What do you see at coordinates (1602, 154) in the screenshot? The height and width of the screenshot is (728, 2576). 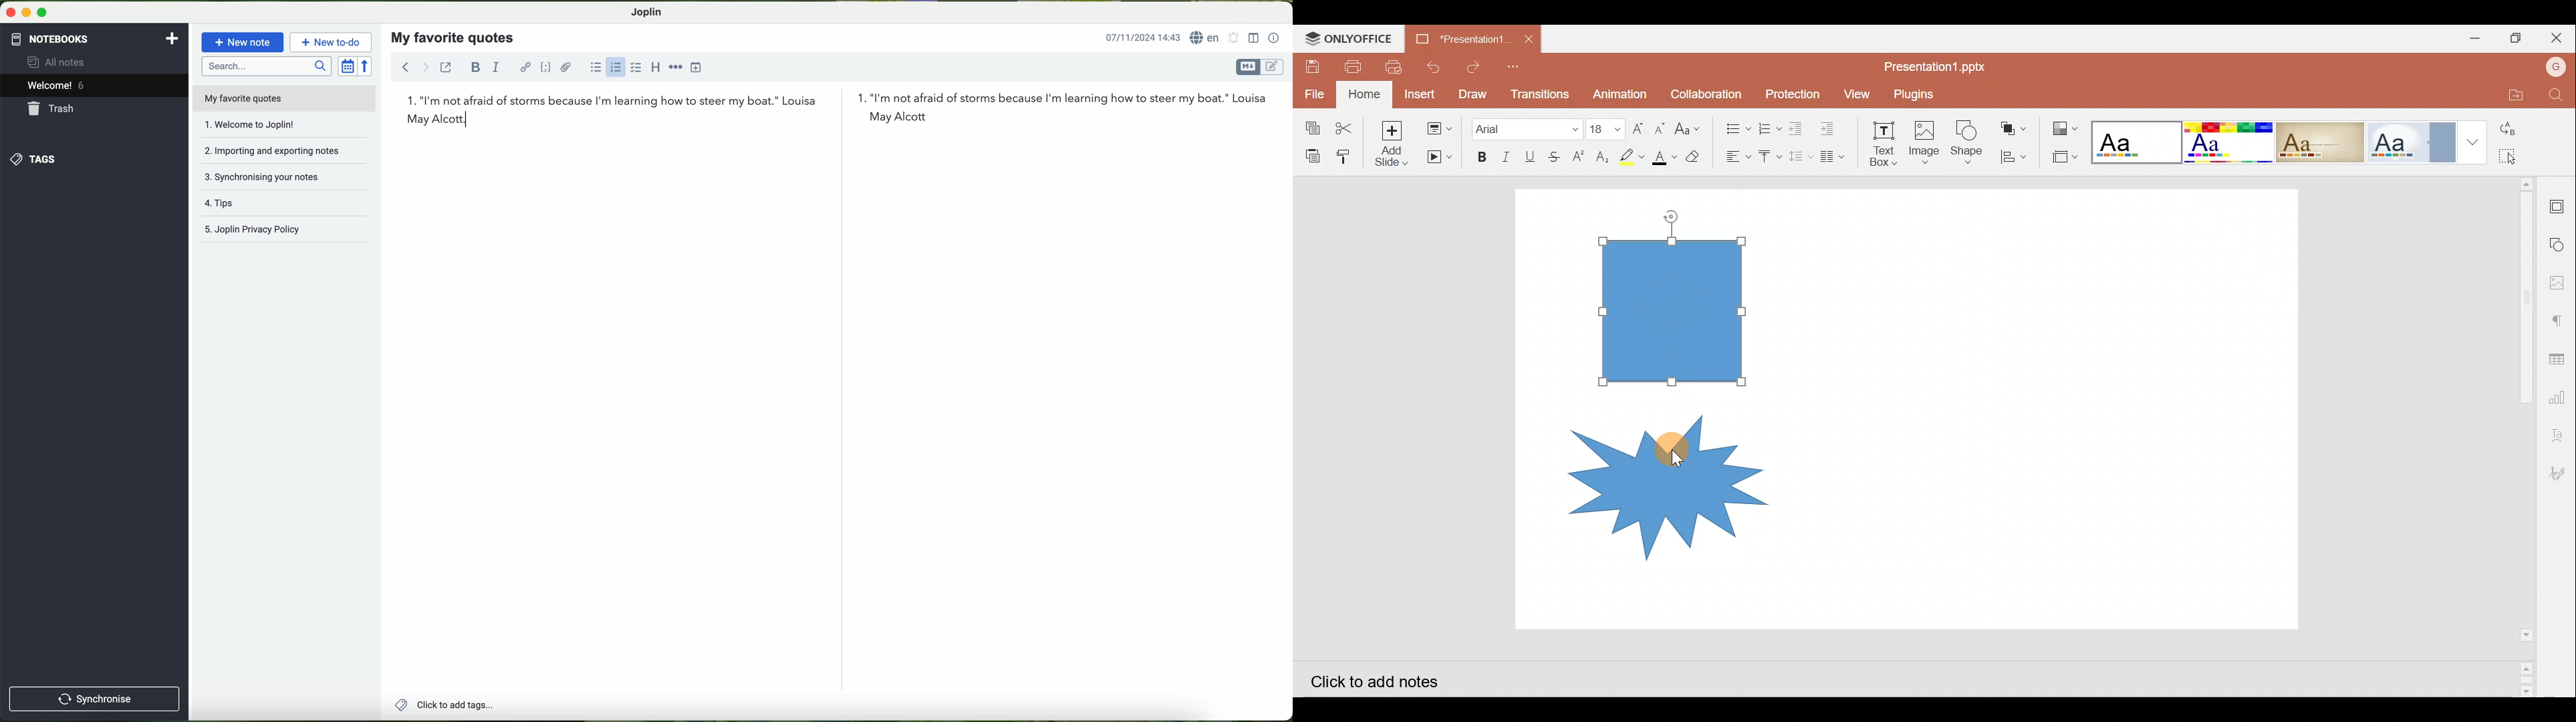 I see `Subscript` at bounding box center [1602, 154].